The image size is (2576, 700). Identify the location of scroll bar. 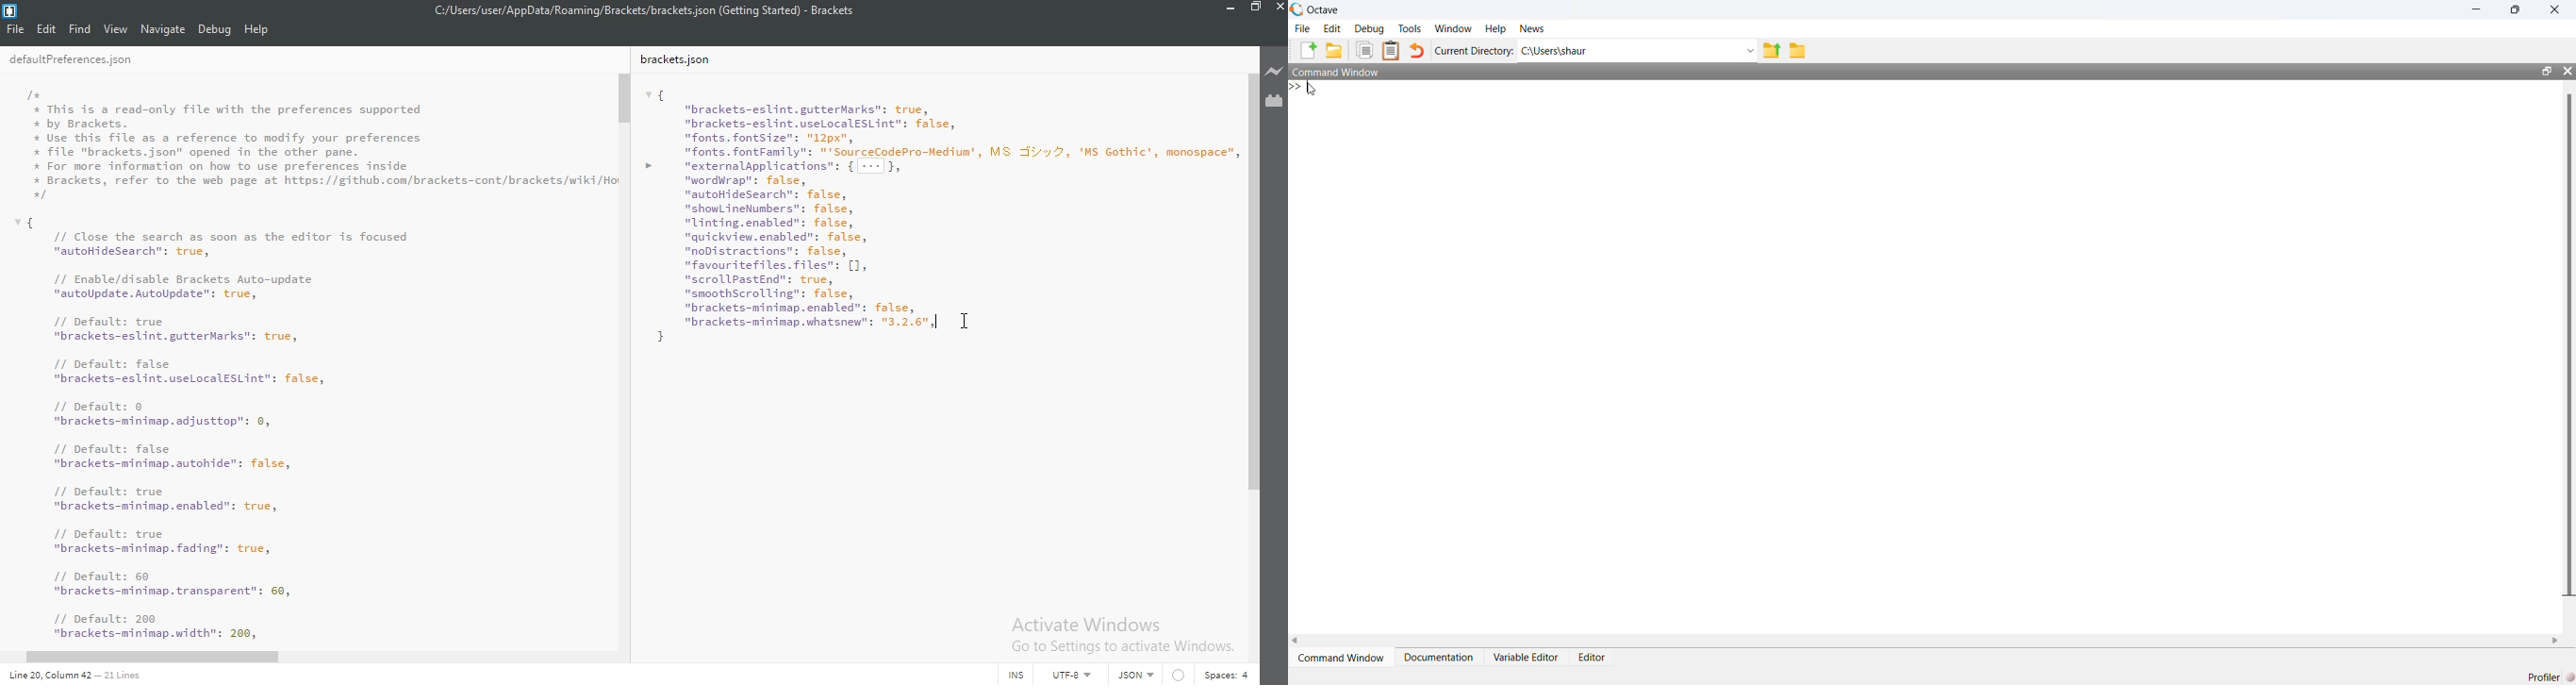
(1251, 284).